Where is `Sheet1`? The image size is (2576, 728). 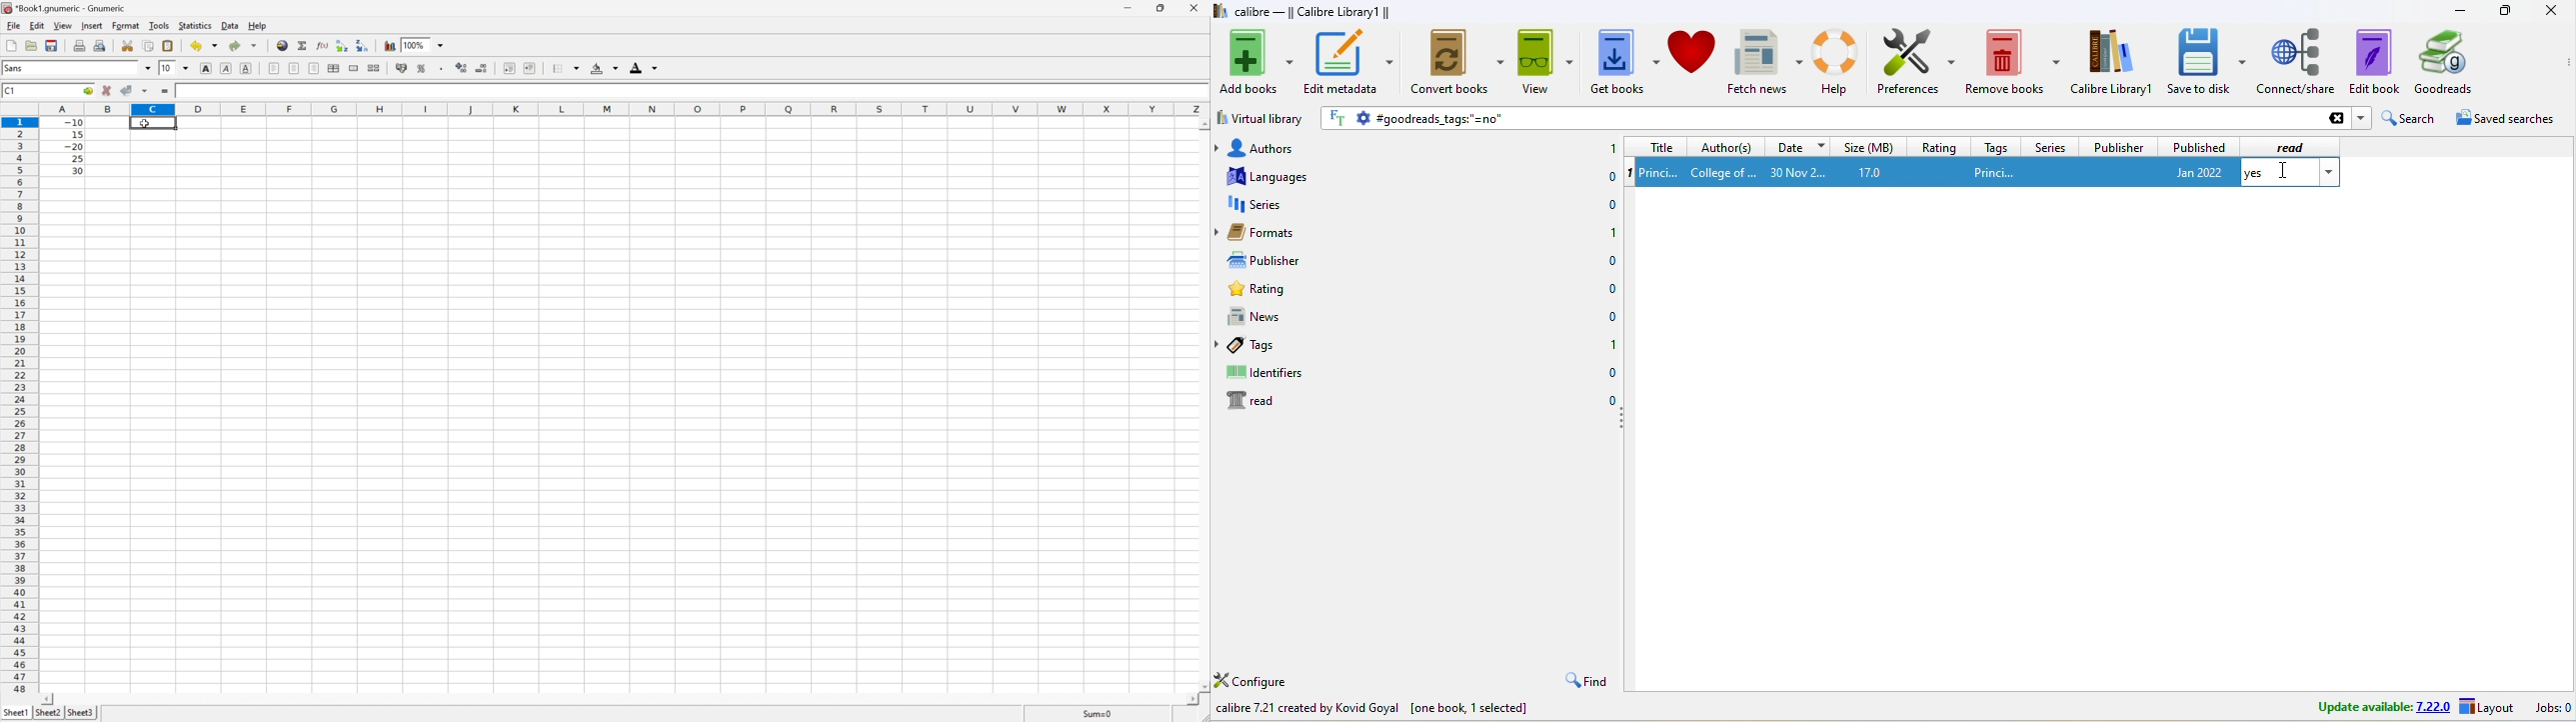 Sheet1 is located at coordinates (16, 711).